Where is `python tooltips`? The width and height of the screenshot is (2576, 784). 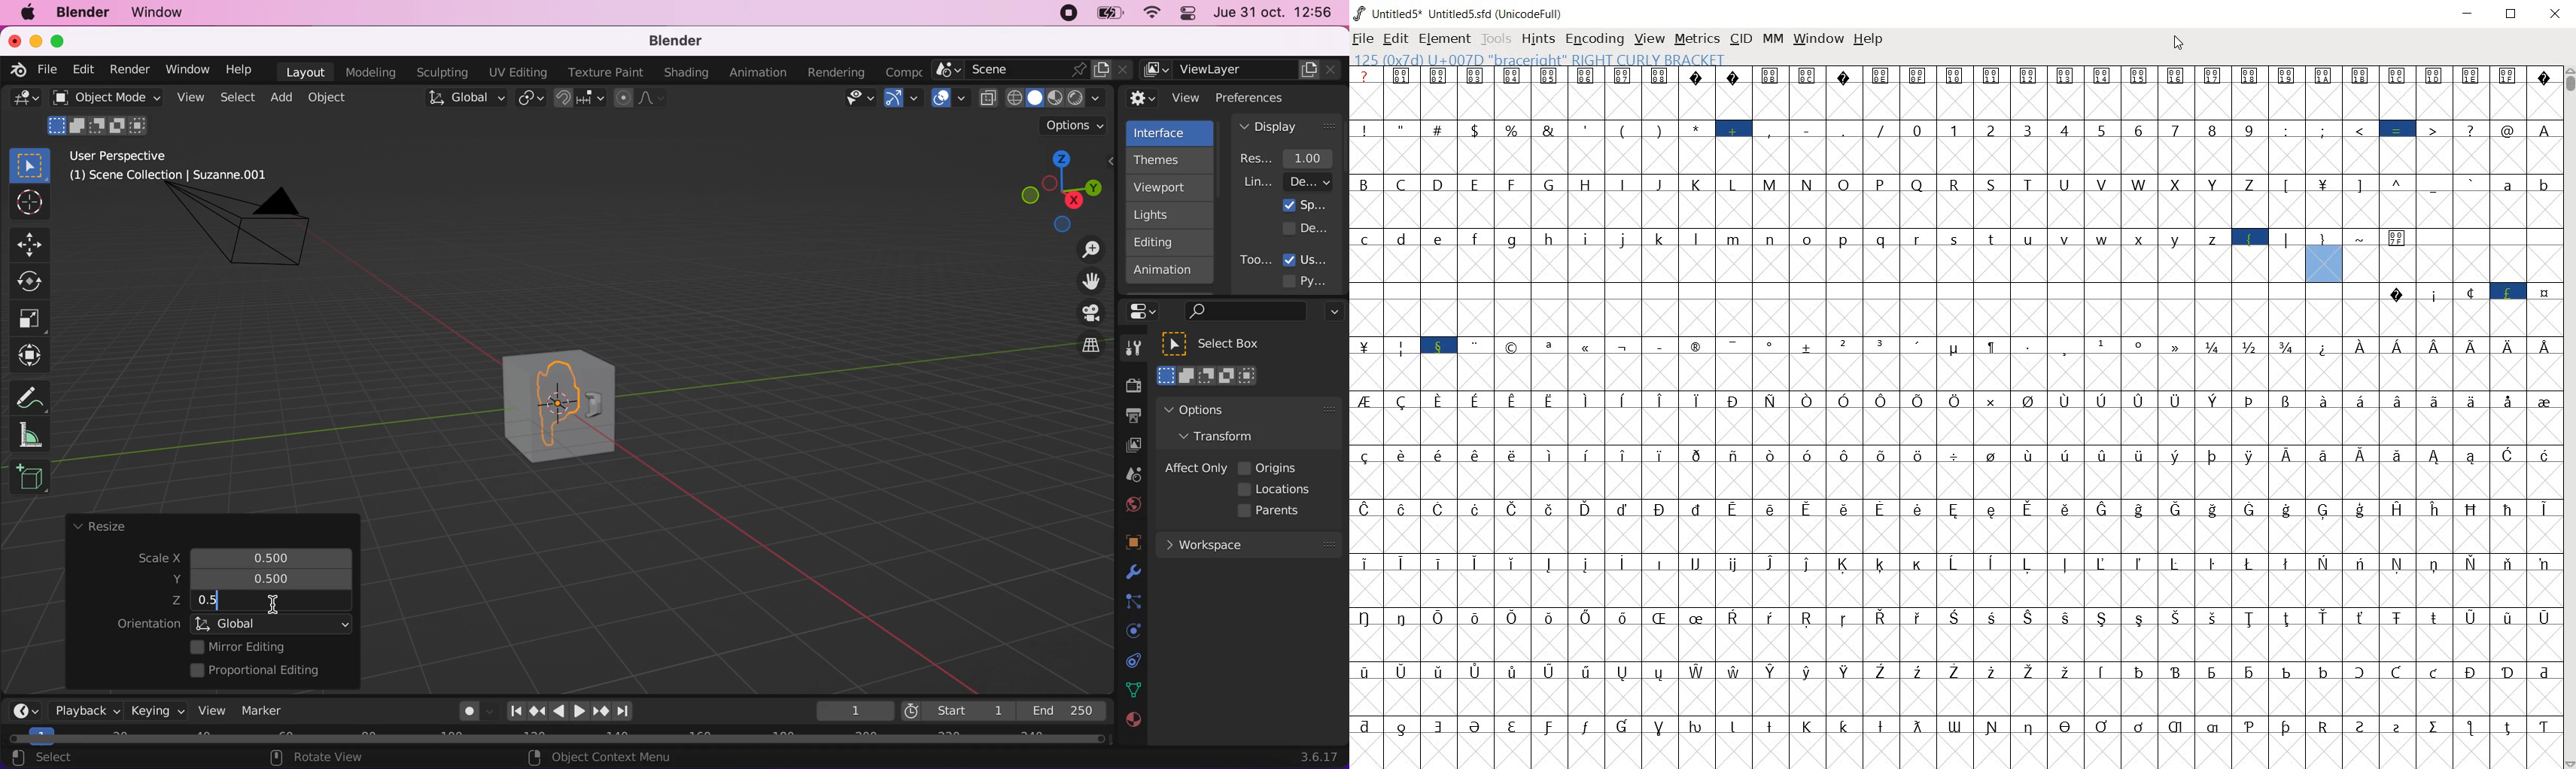 python tooltips is located at coordinates (1317, 280).